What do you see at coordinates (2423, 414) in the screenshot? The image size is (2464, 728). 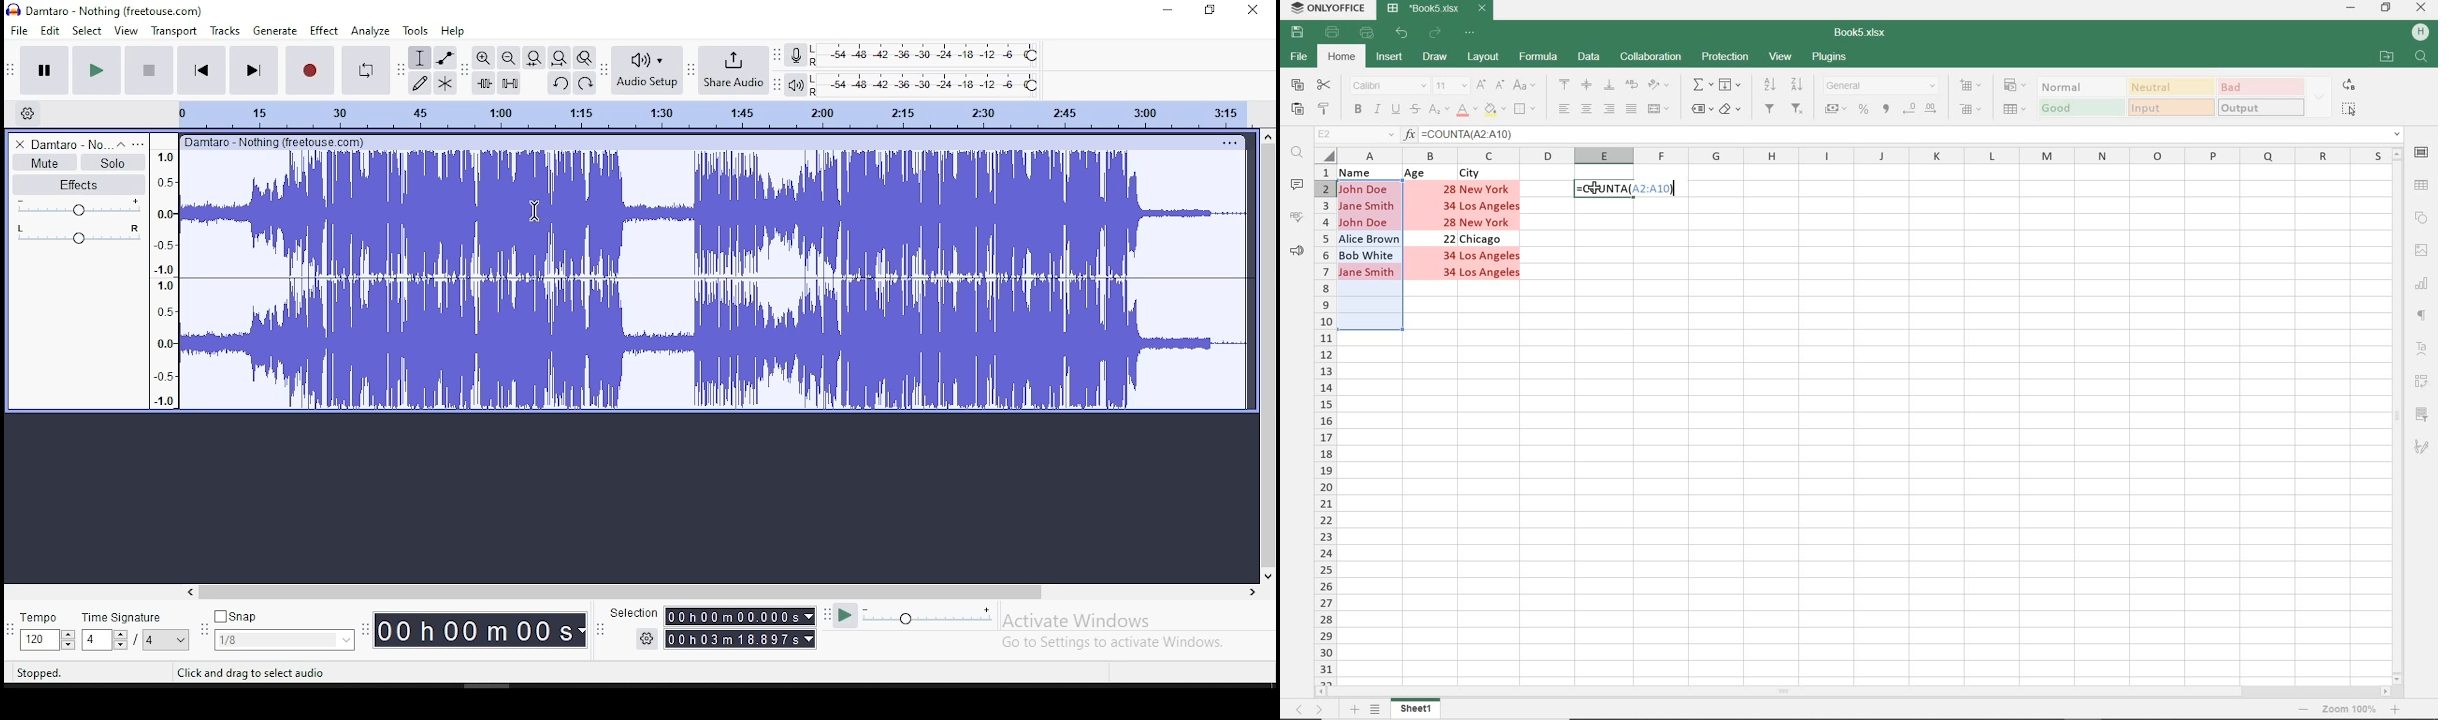 I see `Slicer` at bounding box center [2423, 414].